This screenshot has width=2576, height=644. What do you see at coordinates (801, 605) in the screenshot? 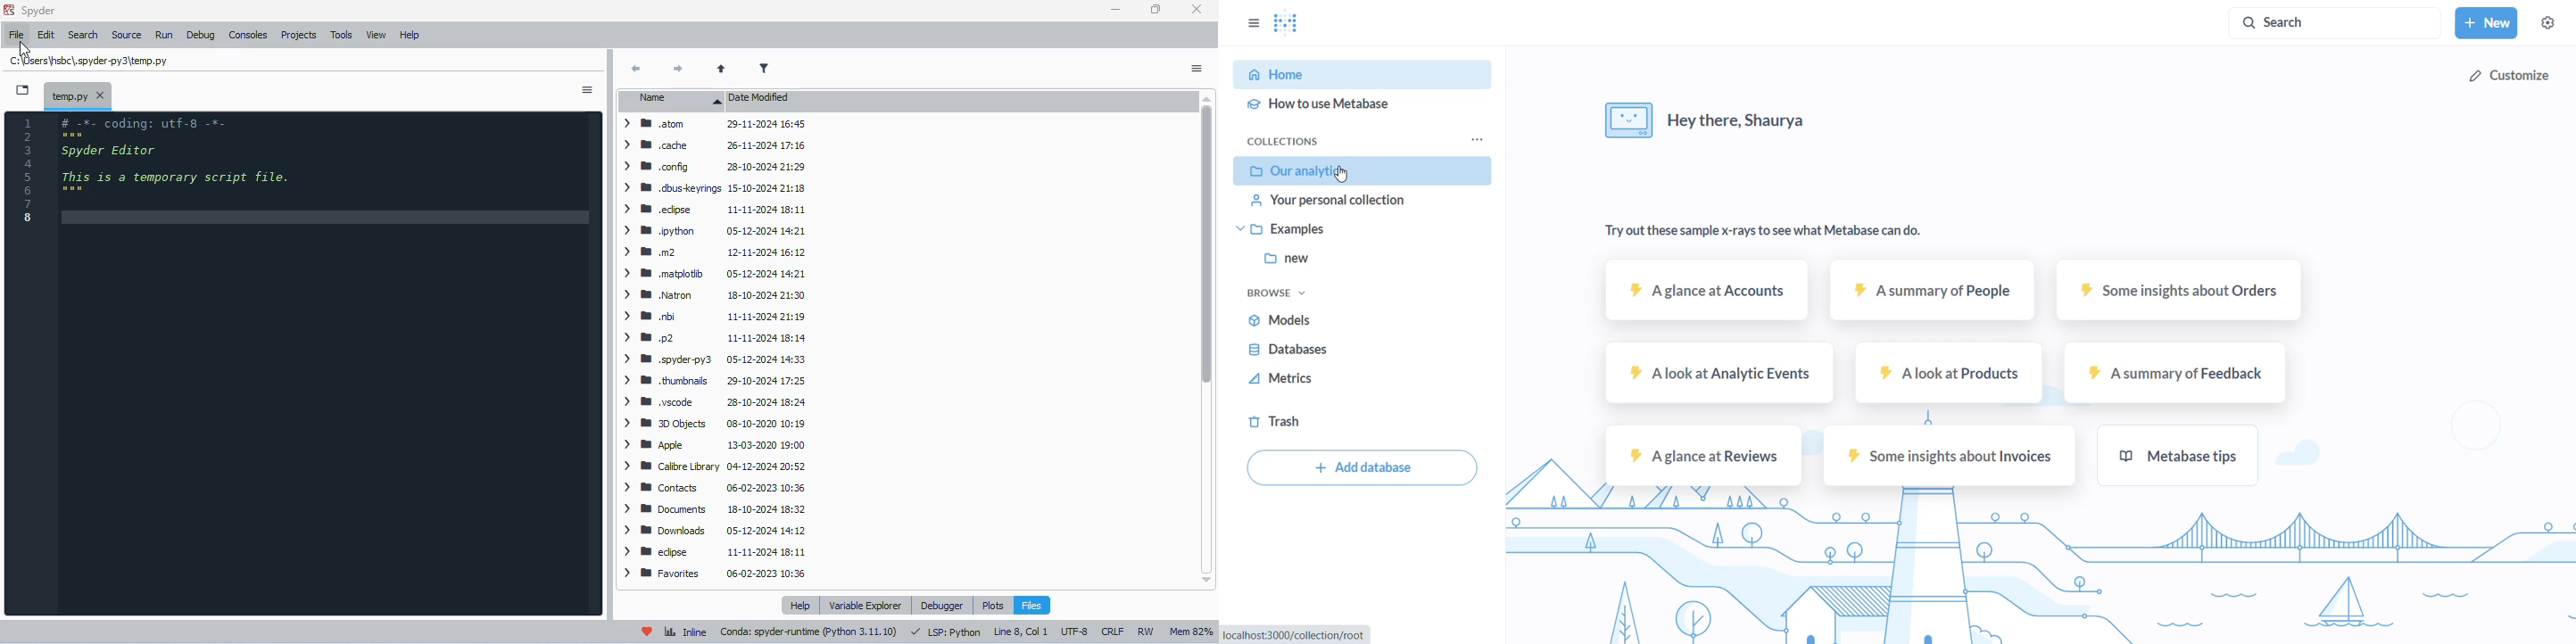
I see `help` at bounding box center [801, 605].